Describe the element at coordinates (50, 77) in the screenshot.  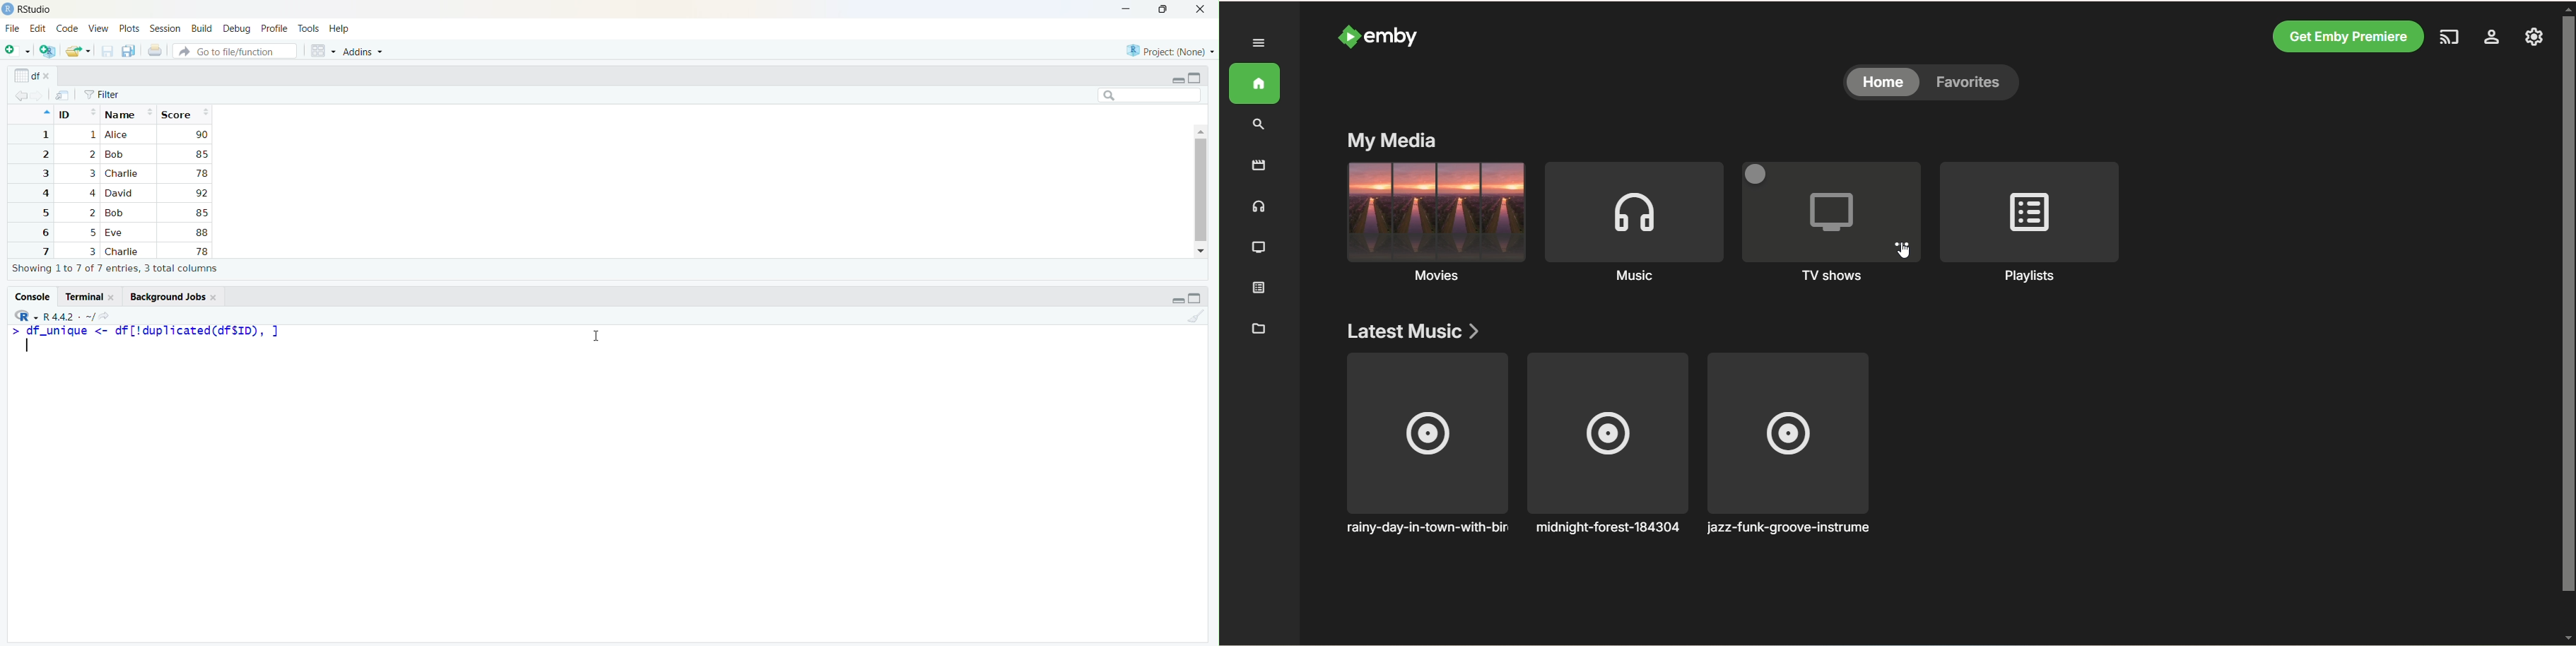
I see `close` at that location.